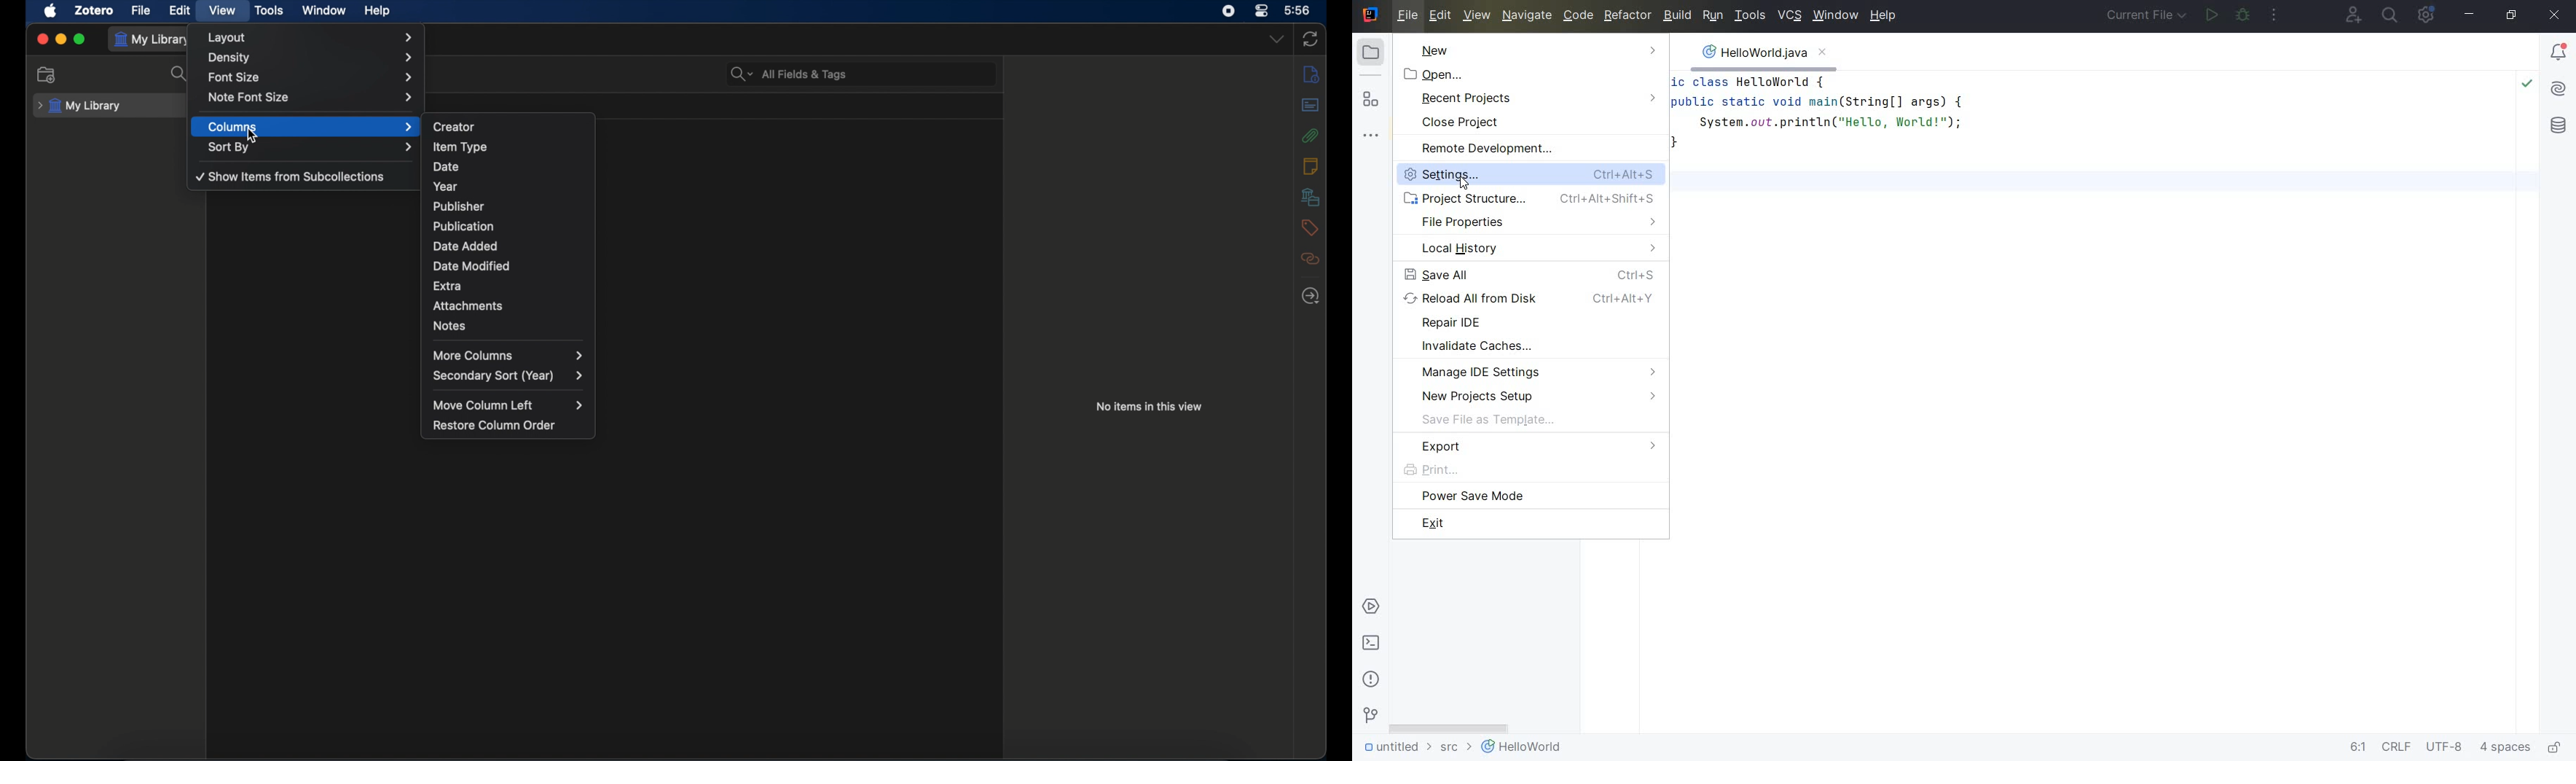 This screenshot has width=2576, height=784. I want to click on locate, so click(1311, 295).